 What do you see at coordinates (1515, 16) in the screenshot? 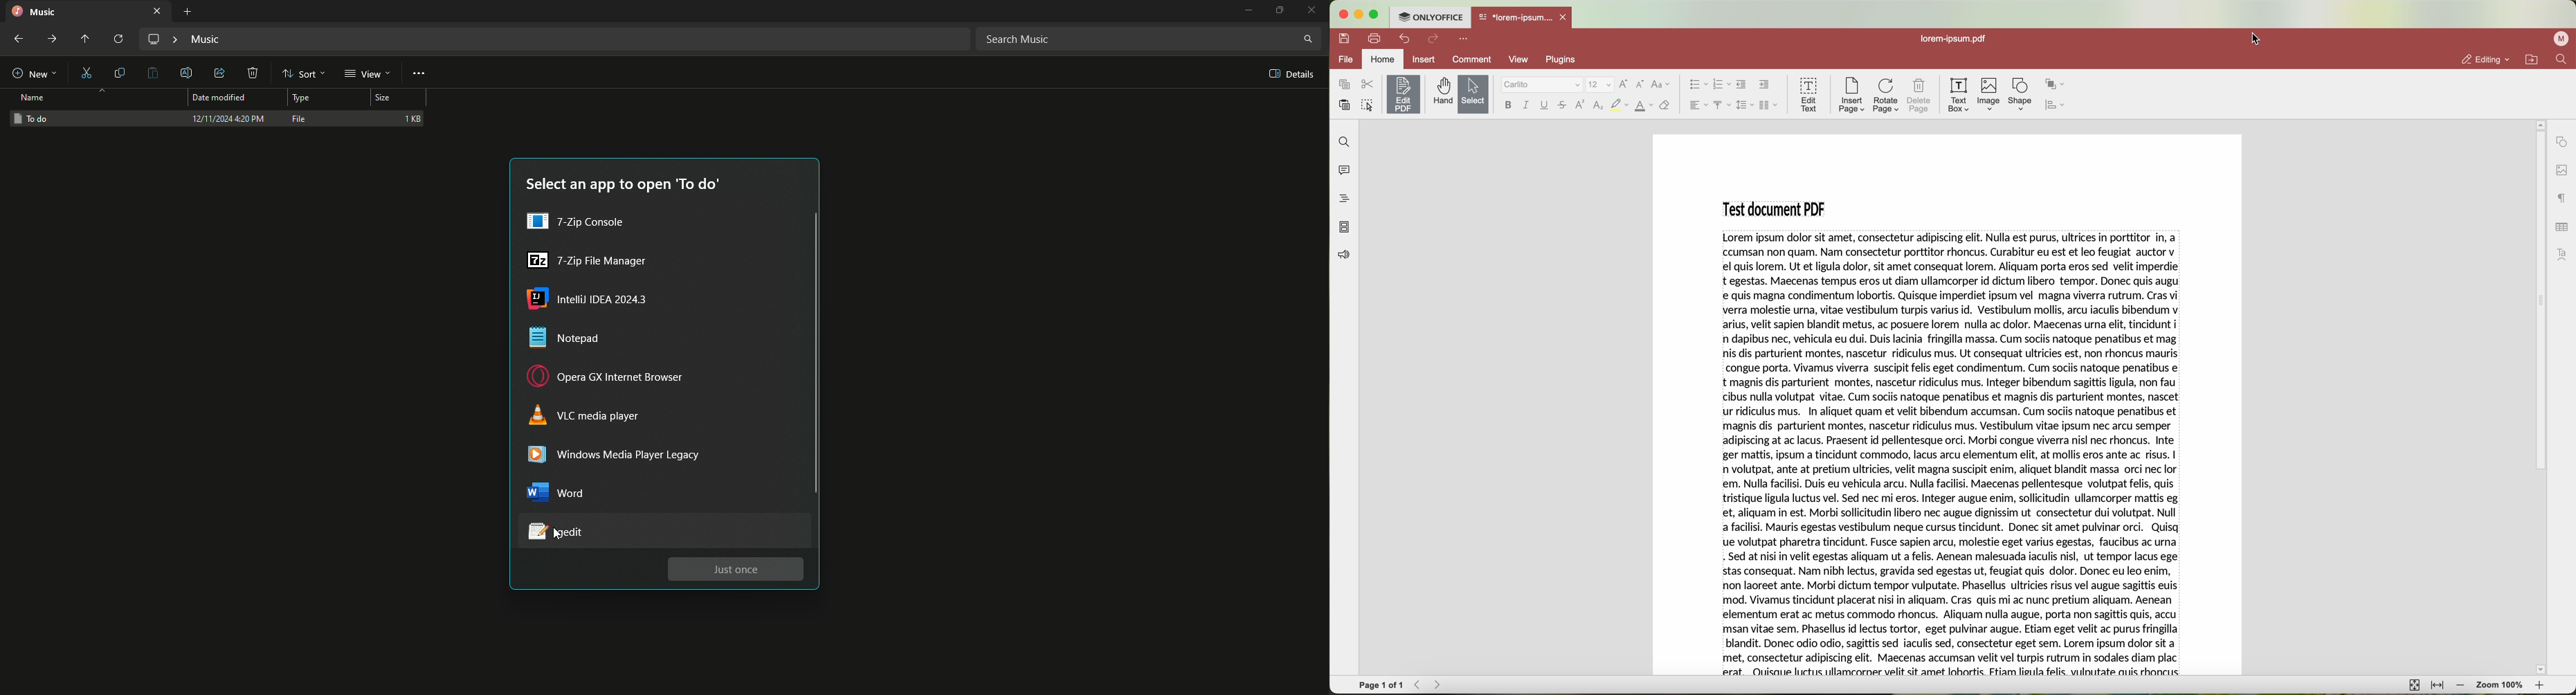
I see `*lorem-ipsum....` at bounding box center [1515, 16].